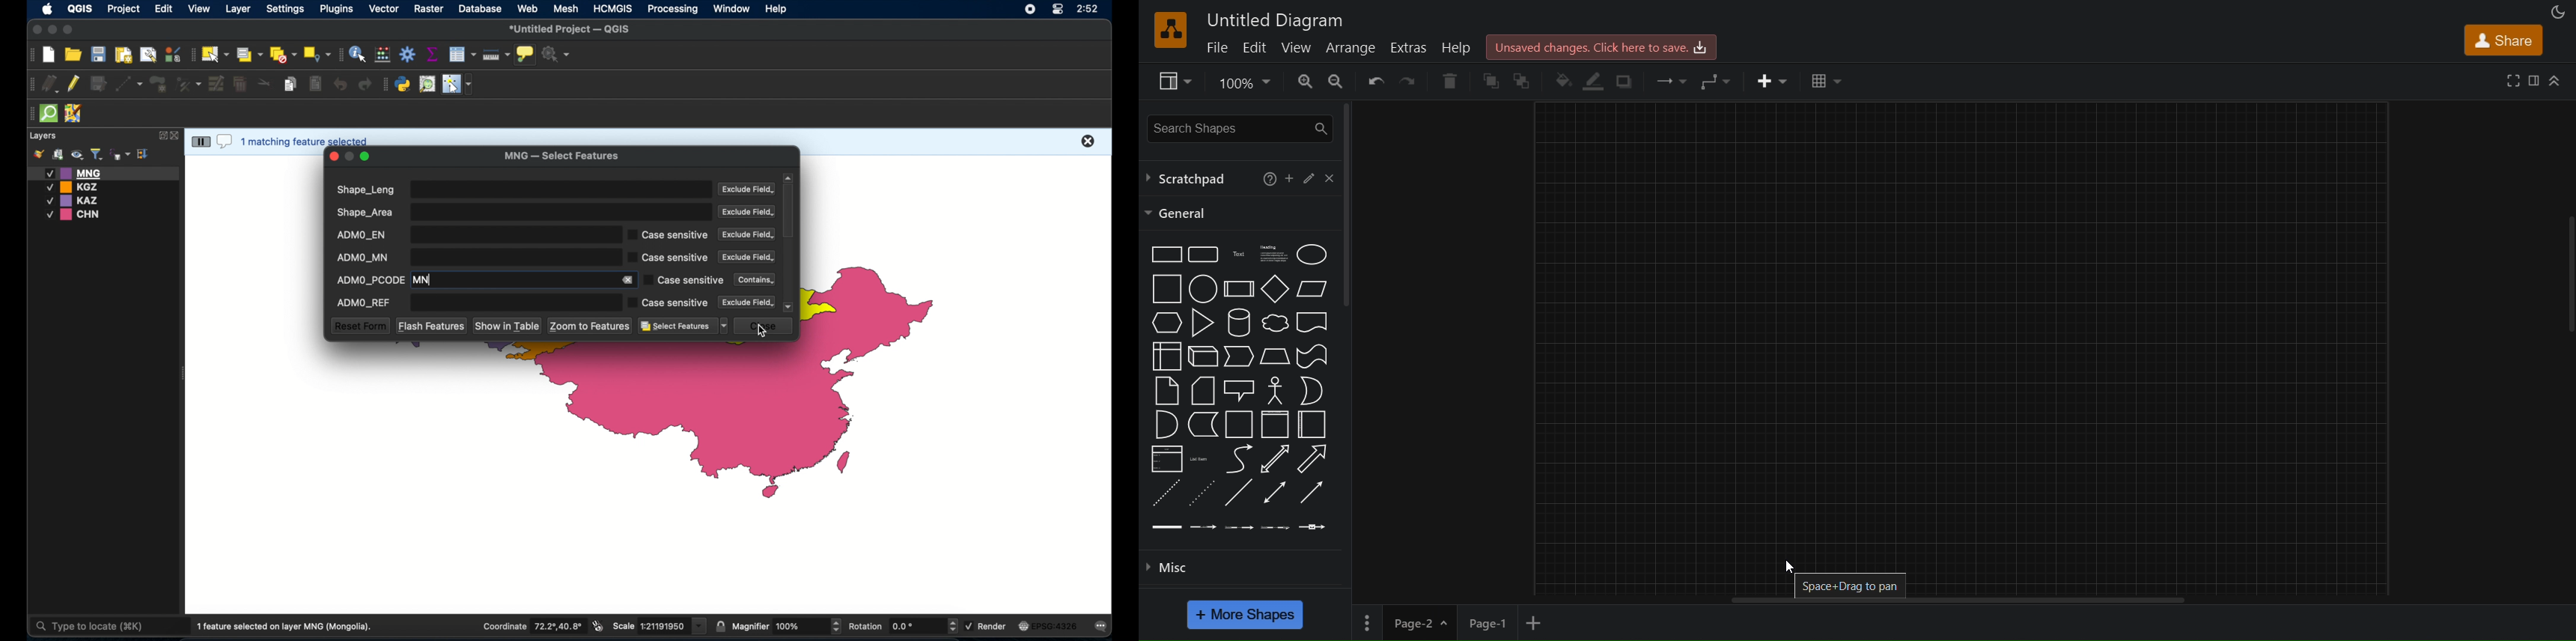 The height and width of the screenshot is (644, 2576). I want to click on connection, so click(1672, 80).